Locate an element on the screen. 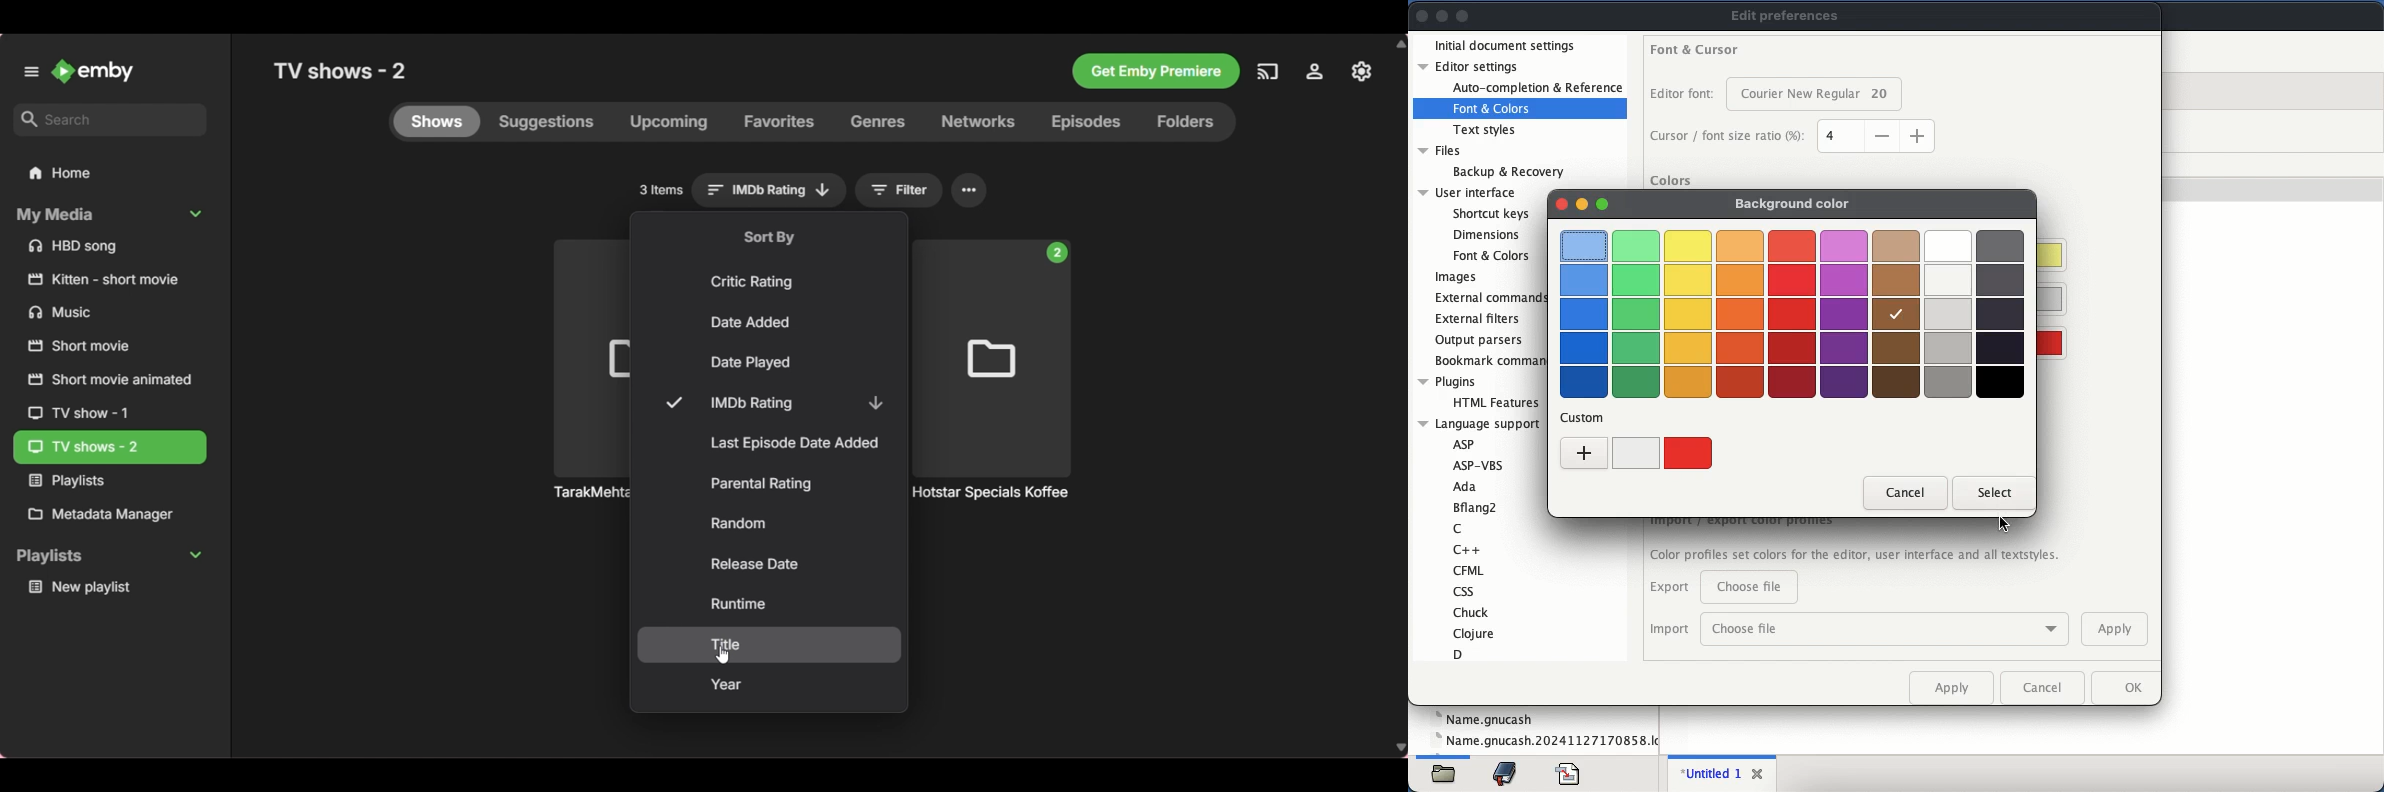 The image size is (2408, 812). external commands is located at coordinates (1488, 297).